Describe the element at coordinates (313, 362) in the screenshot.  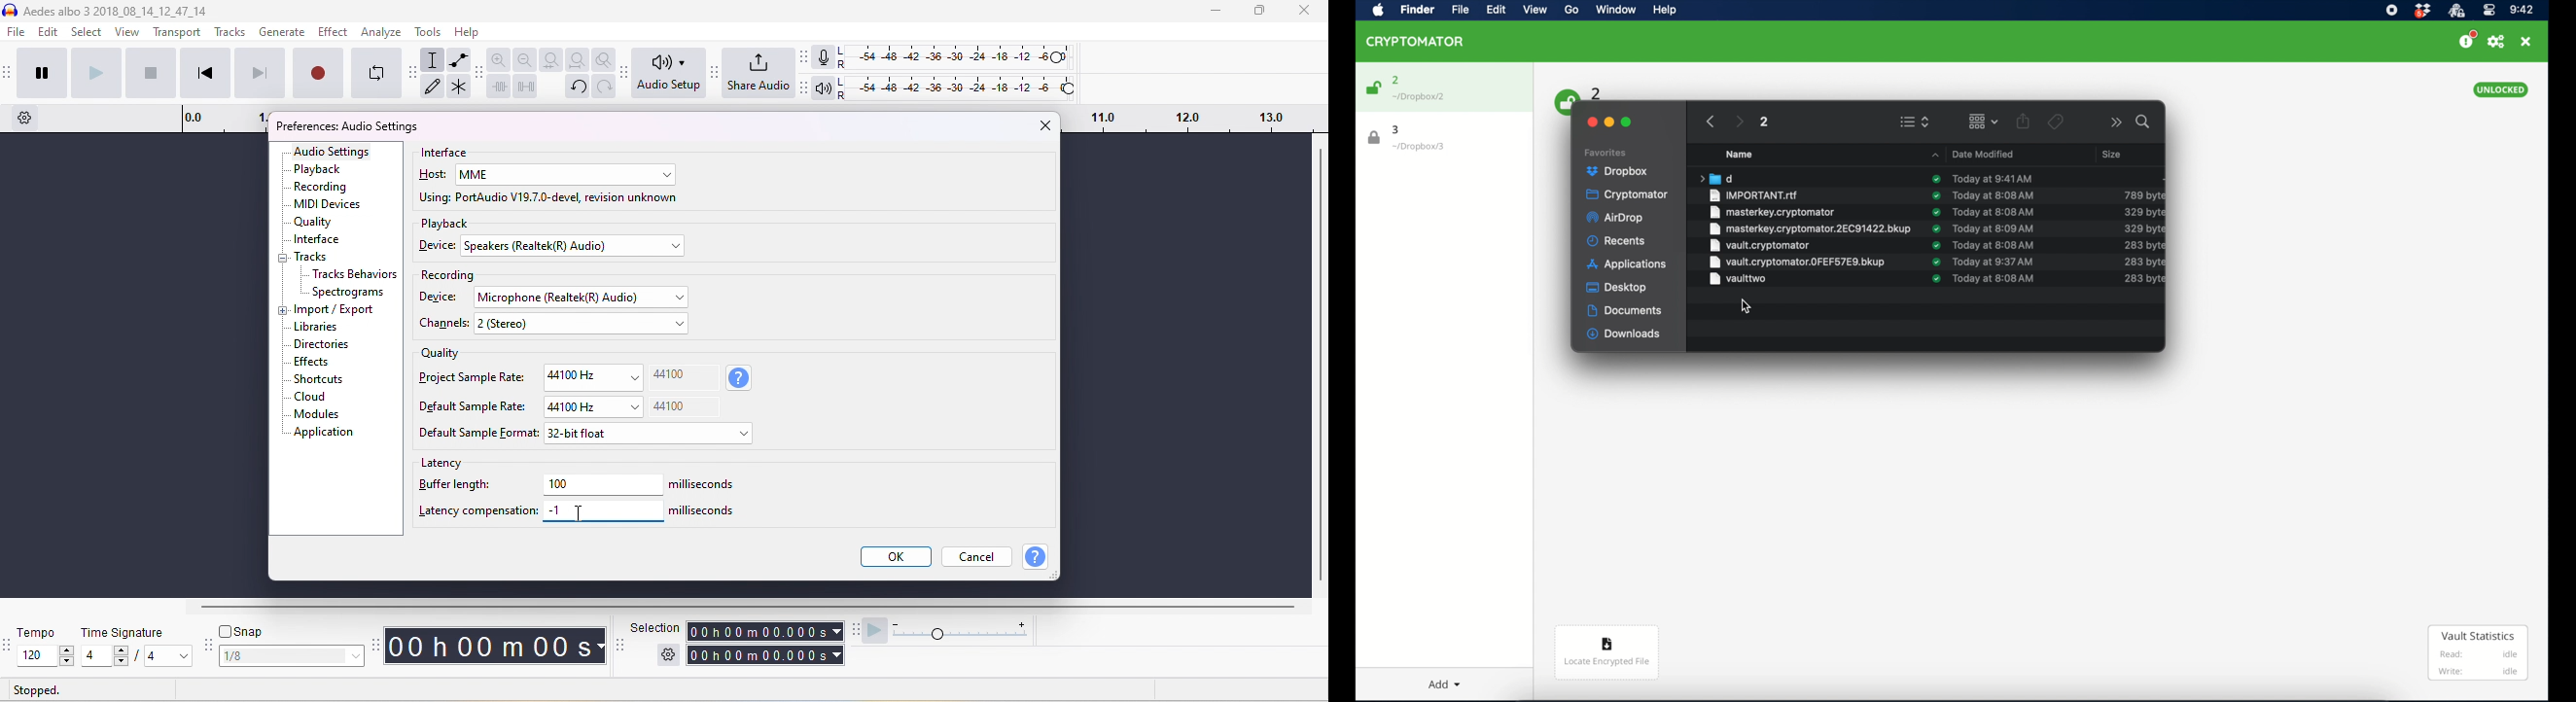
I see `effects` at that location.